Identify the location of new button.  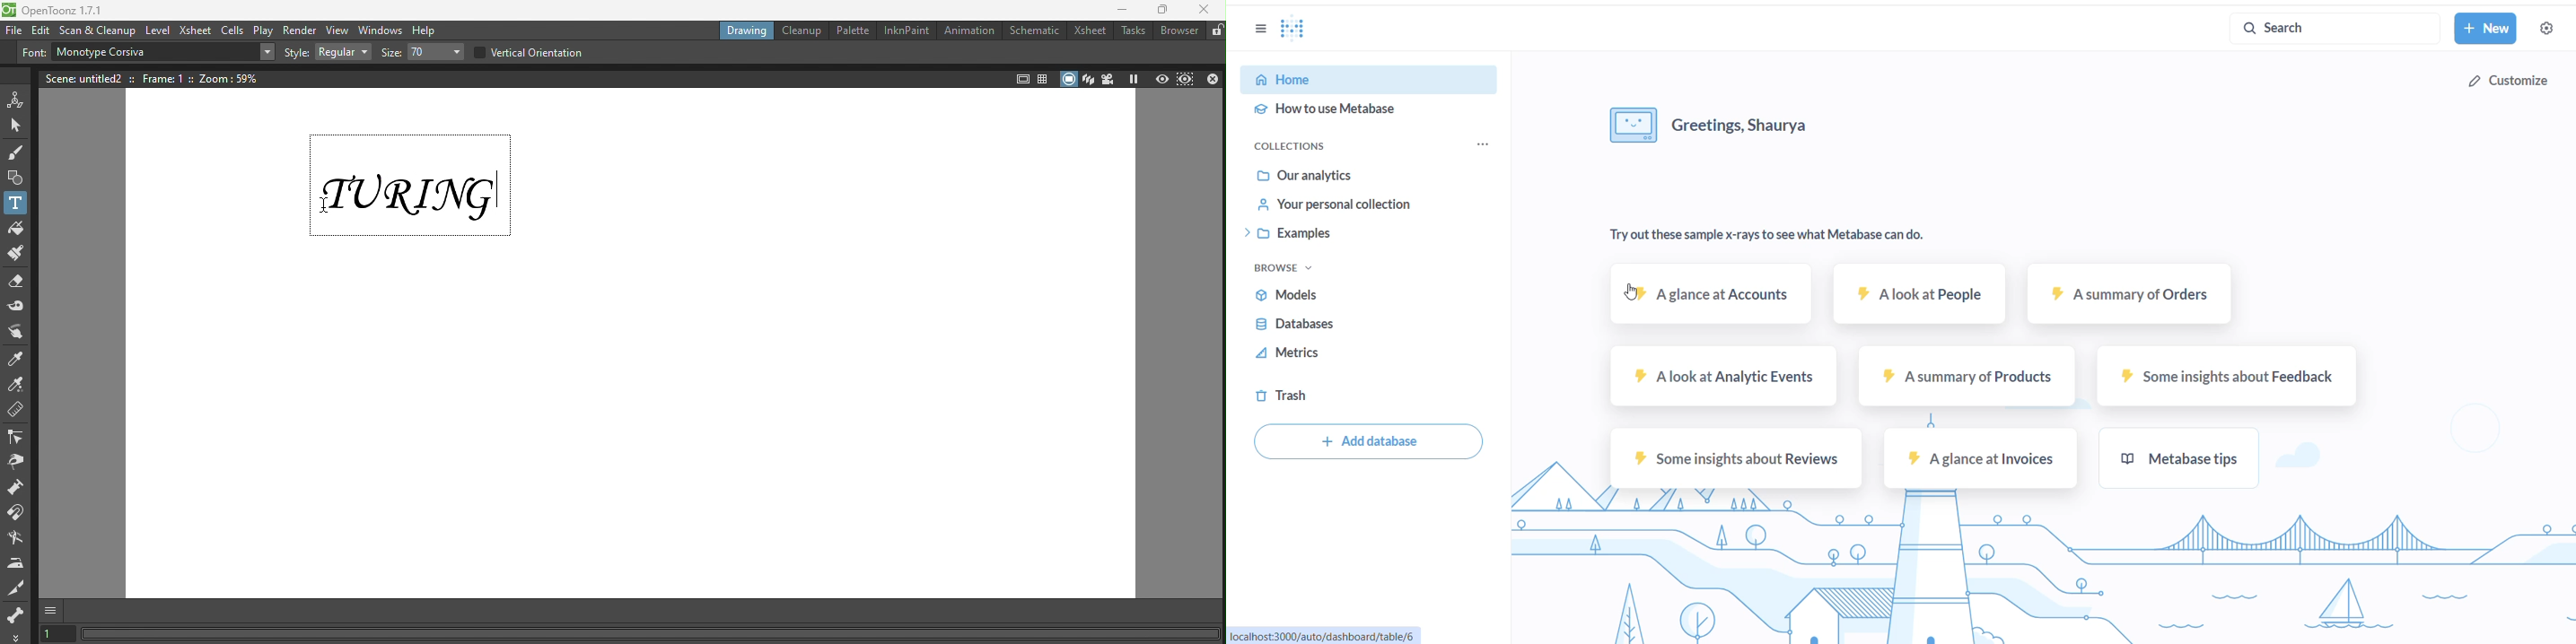
(2485, 29).